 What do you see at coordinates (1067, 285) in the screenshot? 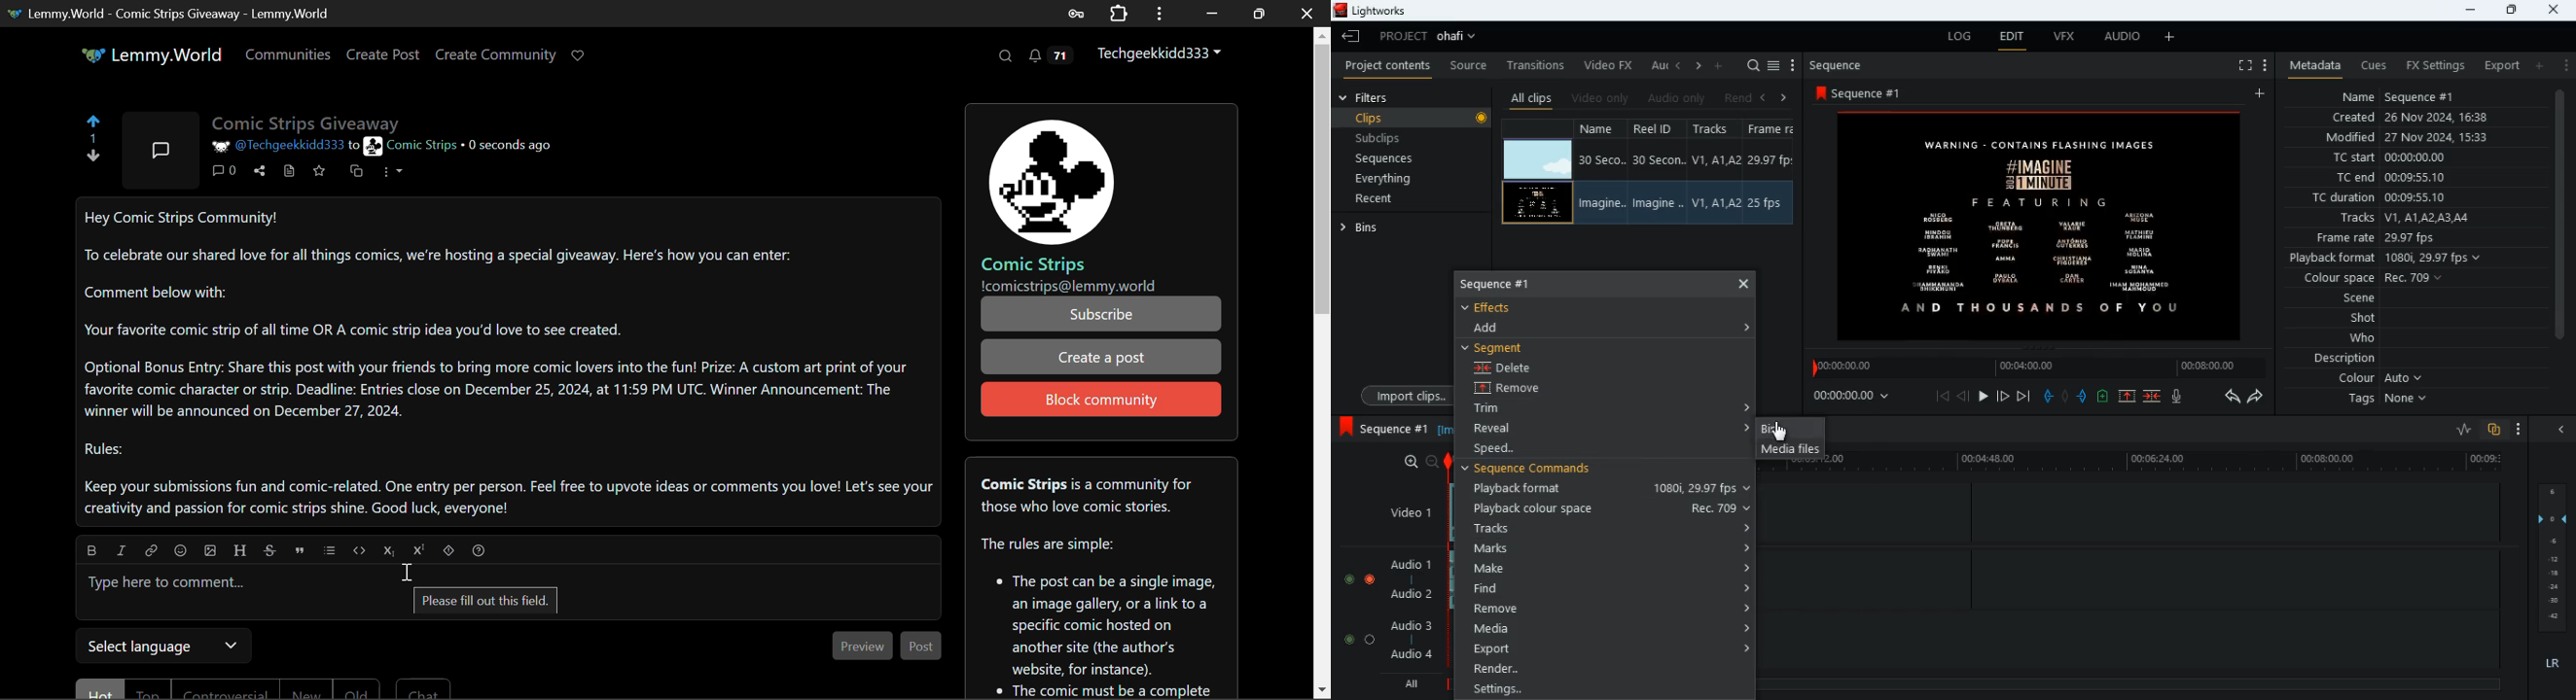
I see `!comicstrips@lemmy.world` at bounding box center [1067, 285].